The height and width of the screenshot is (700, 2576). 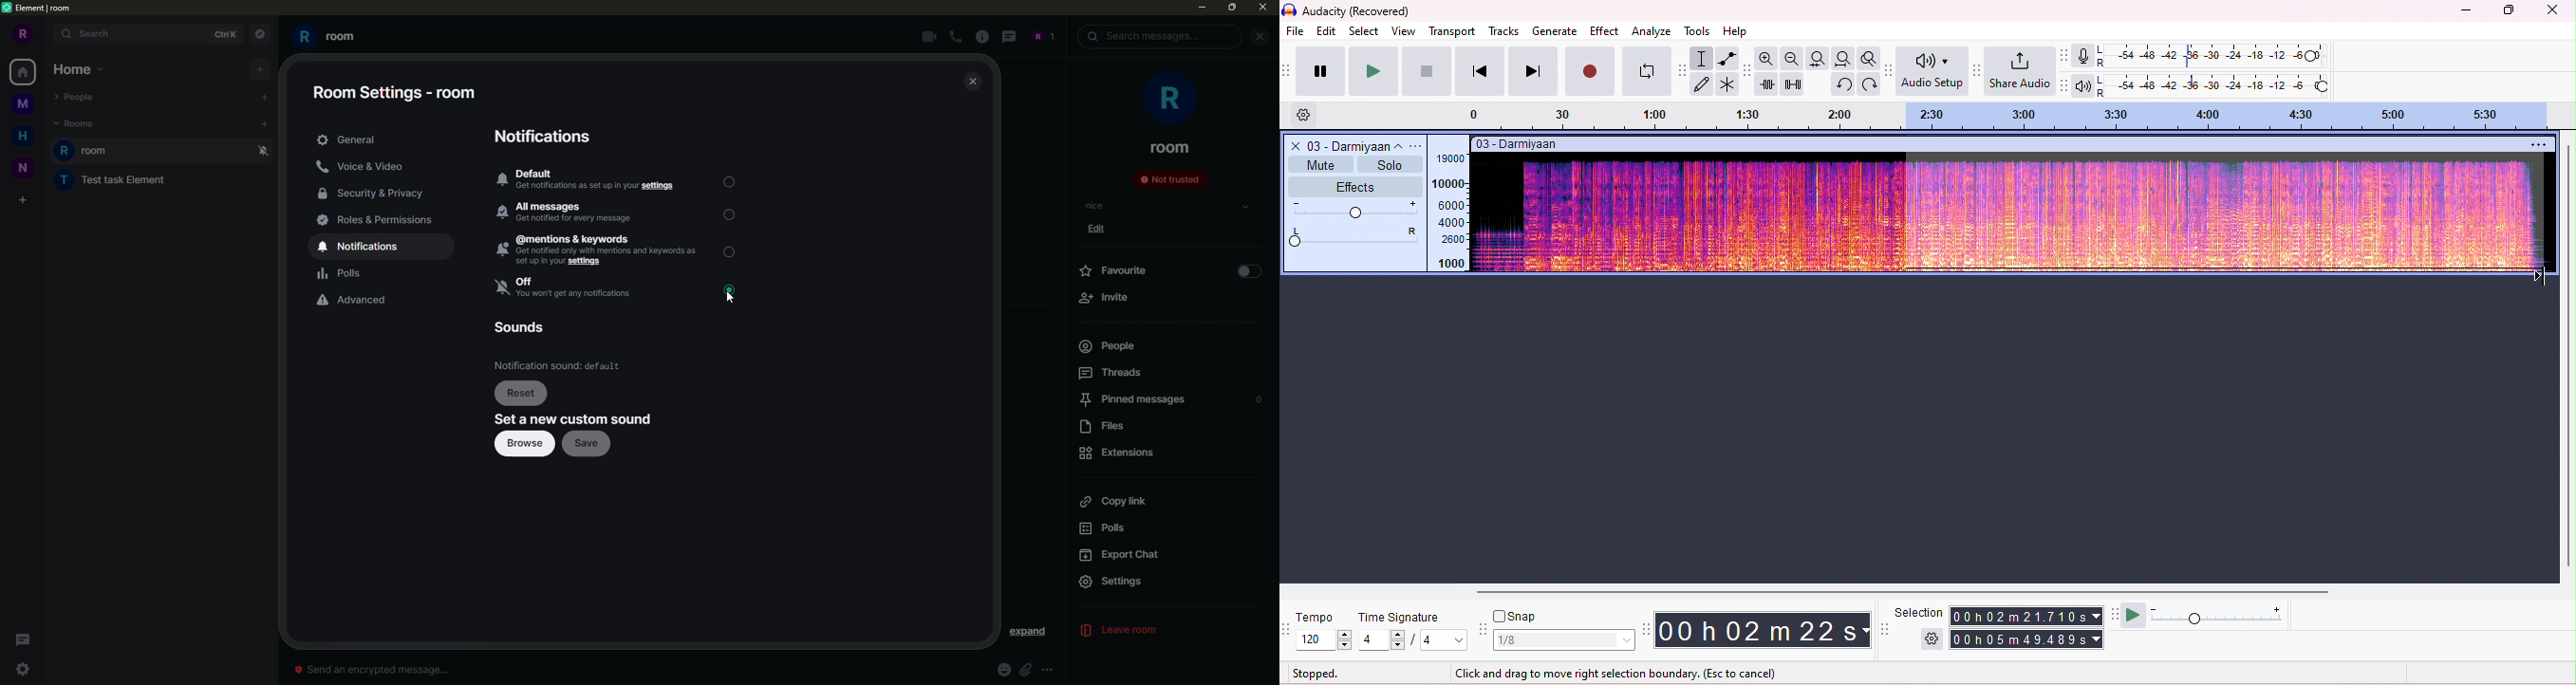 What do you see at coordinates (1049, 668) in the screenshot?
I see `options` at bounding box center [1049, 668].